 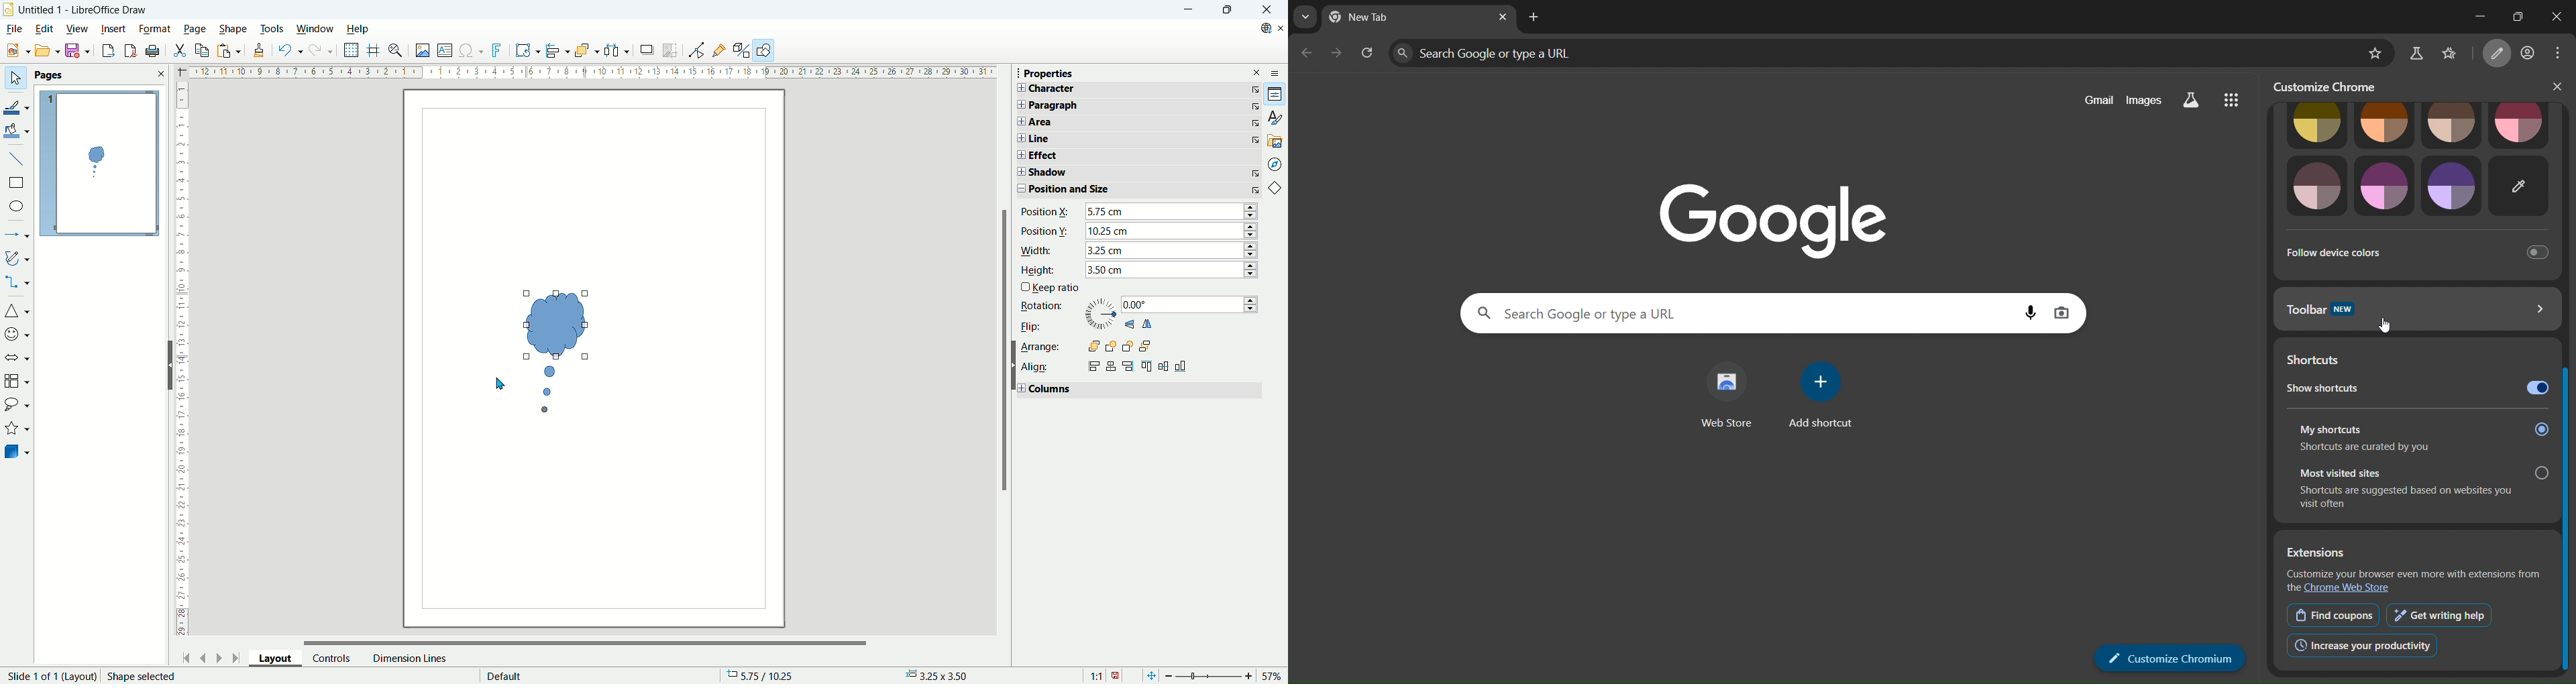 I want to click on Callout shape, so click(x=554, y=355).